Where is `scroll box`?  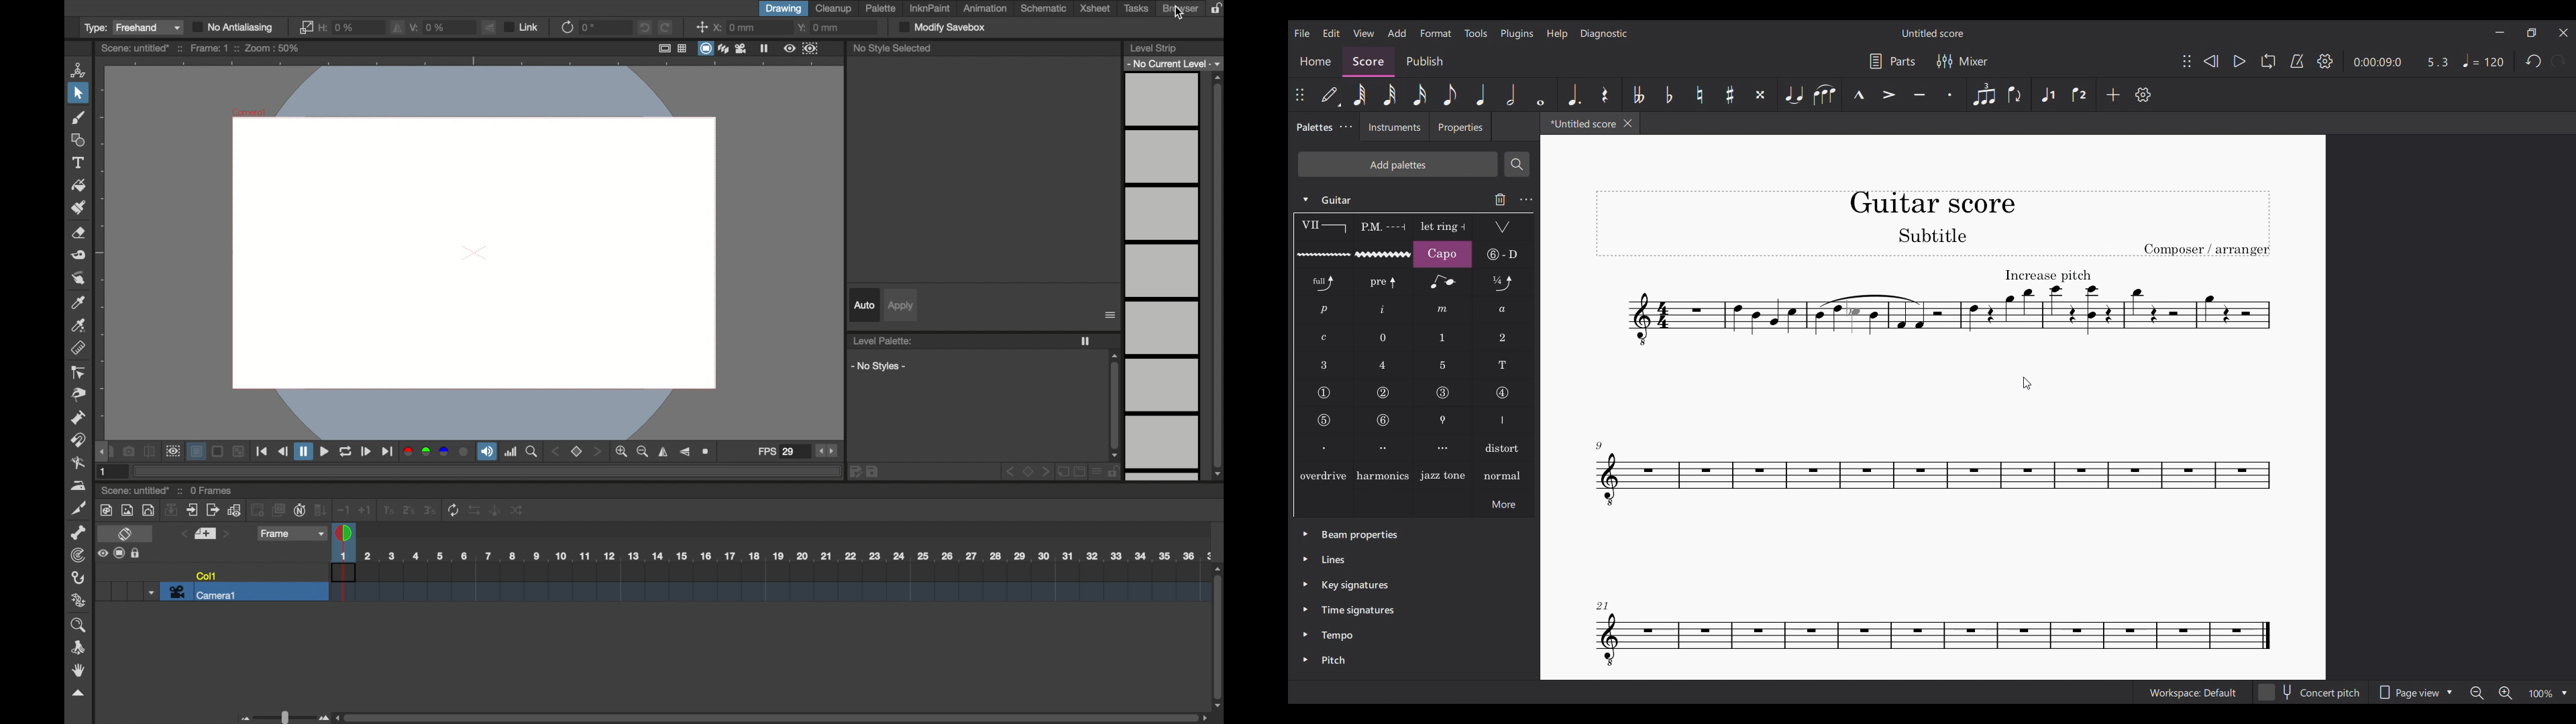 scroll box is located at coordinates (1219, 276).